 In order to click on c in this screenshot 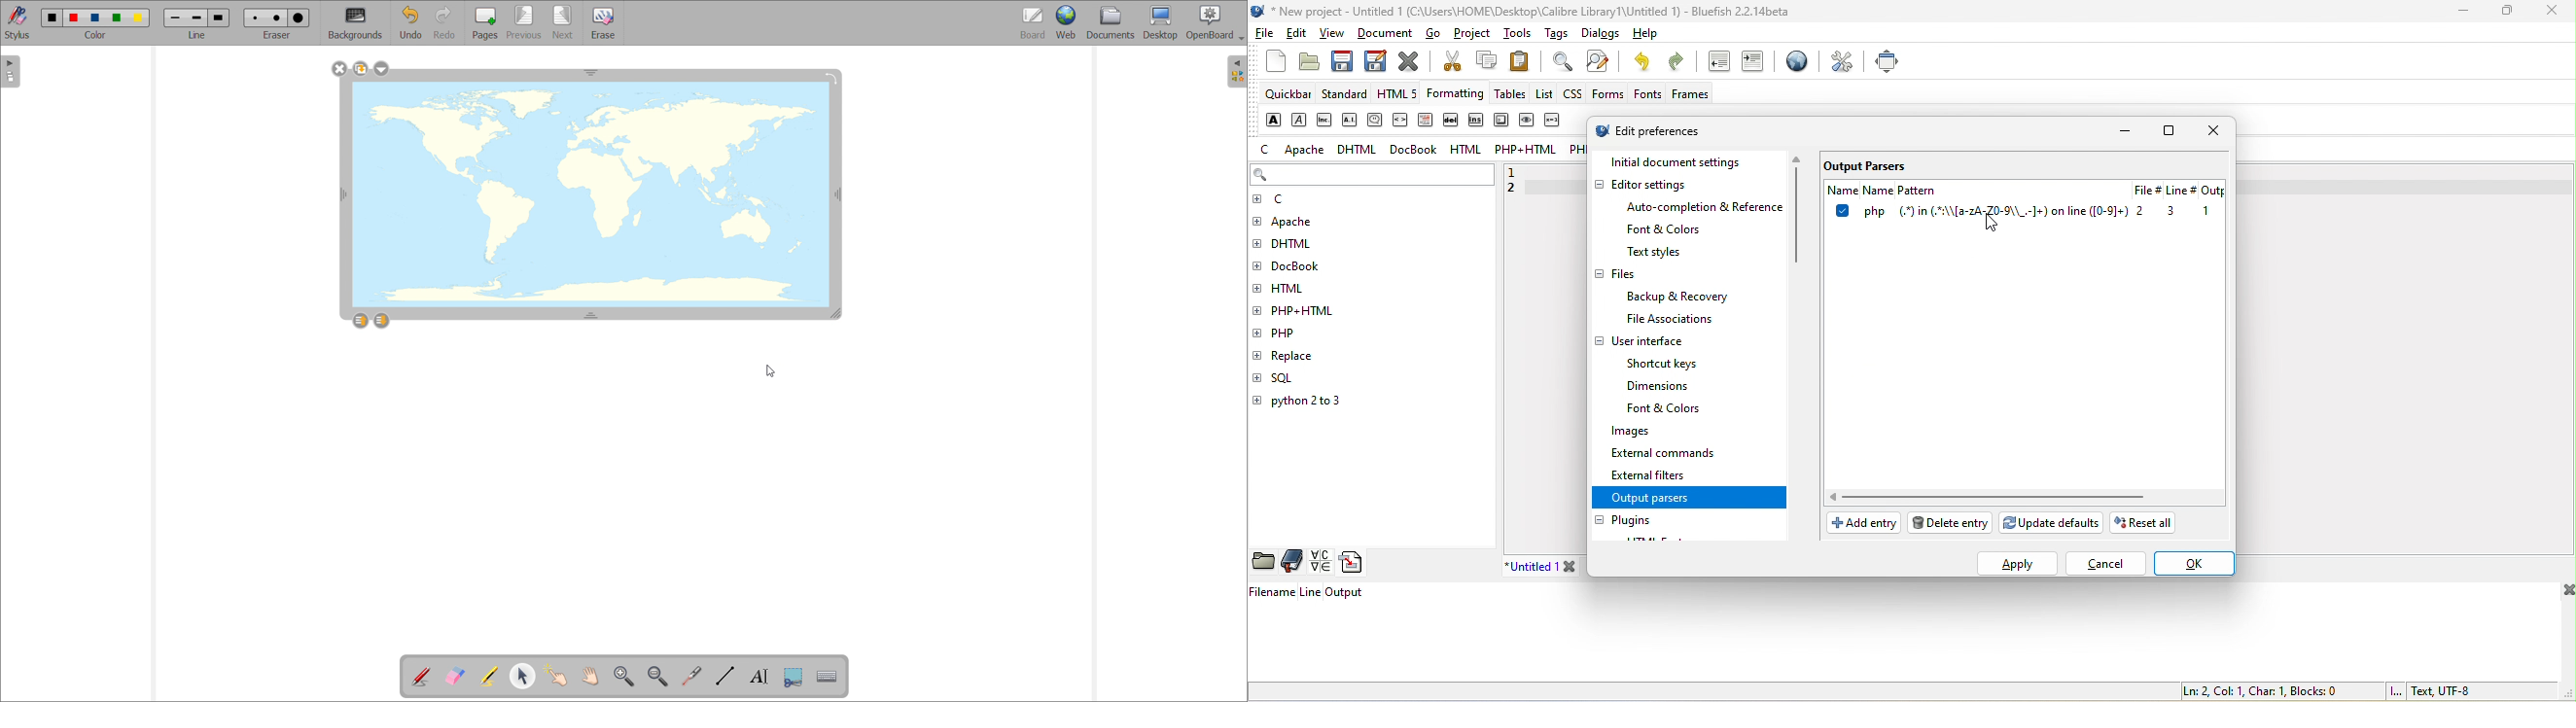, I will do `click(1285, 200)`.